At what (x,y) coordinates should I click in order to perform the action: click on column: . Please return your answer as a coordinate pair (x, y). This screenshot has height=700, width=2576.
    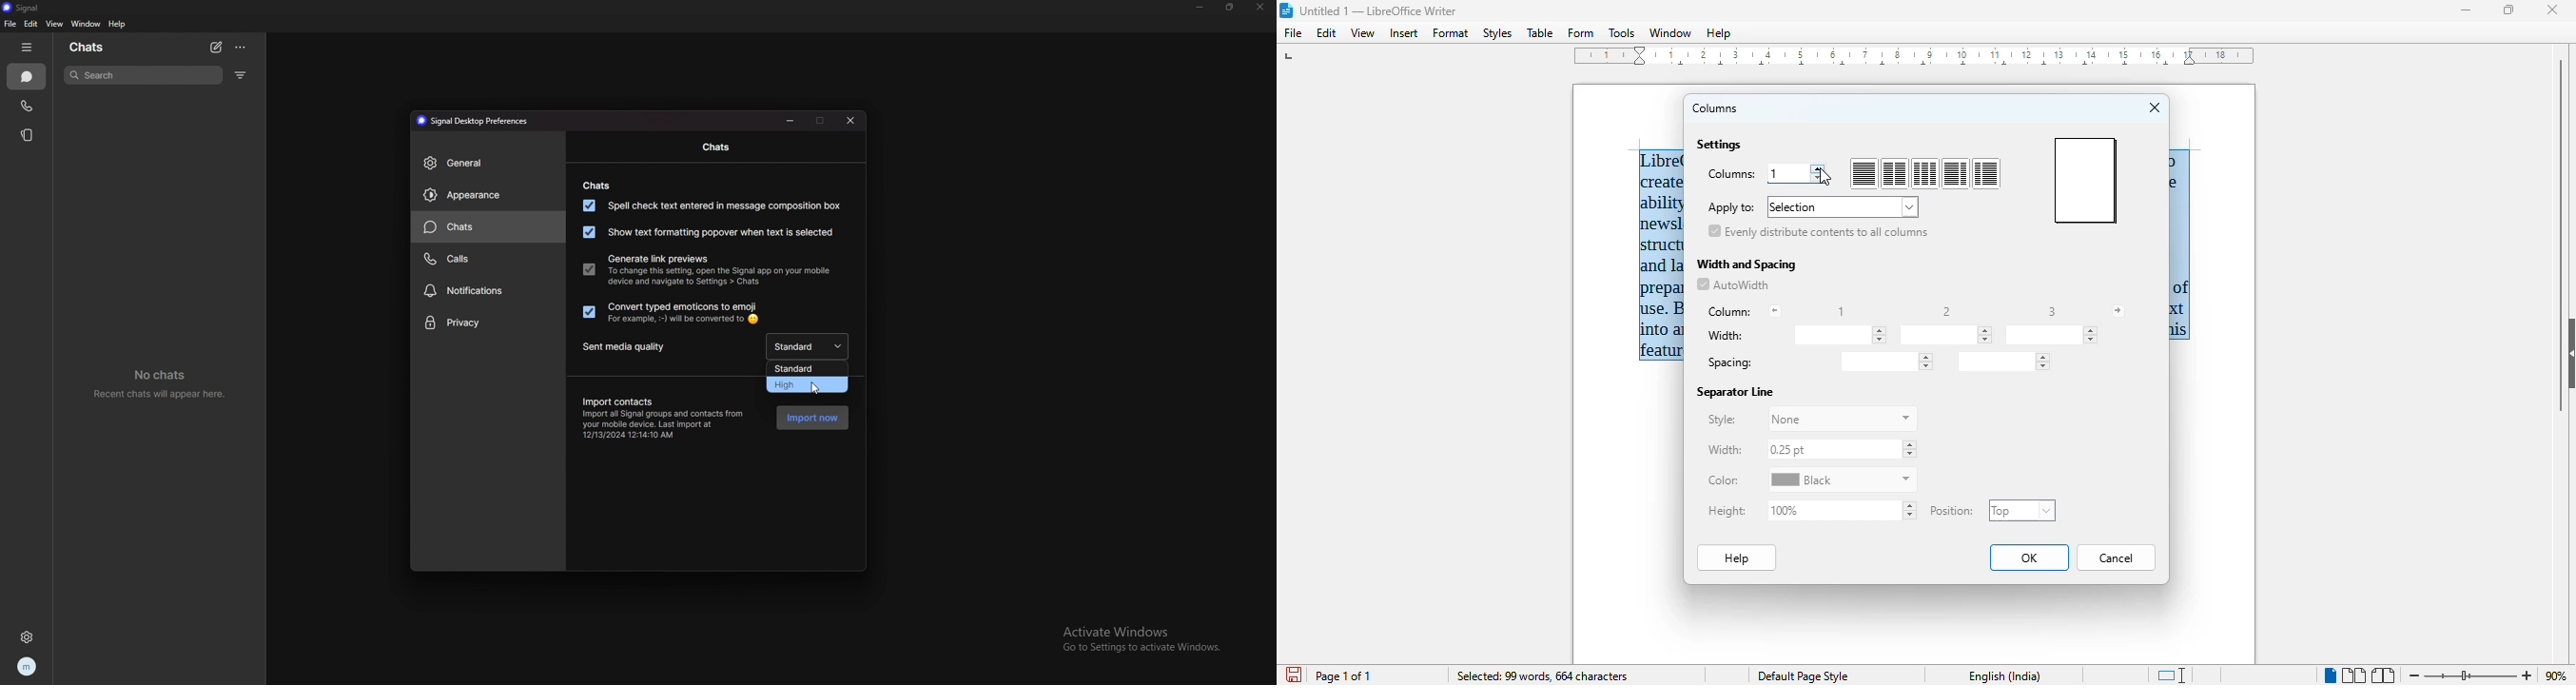
    Looking at the image, I should click on (1730, 312).